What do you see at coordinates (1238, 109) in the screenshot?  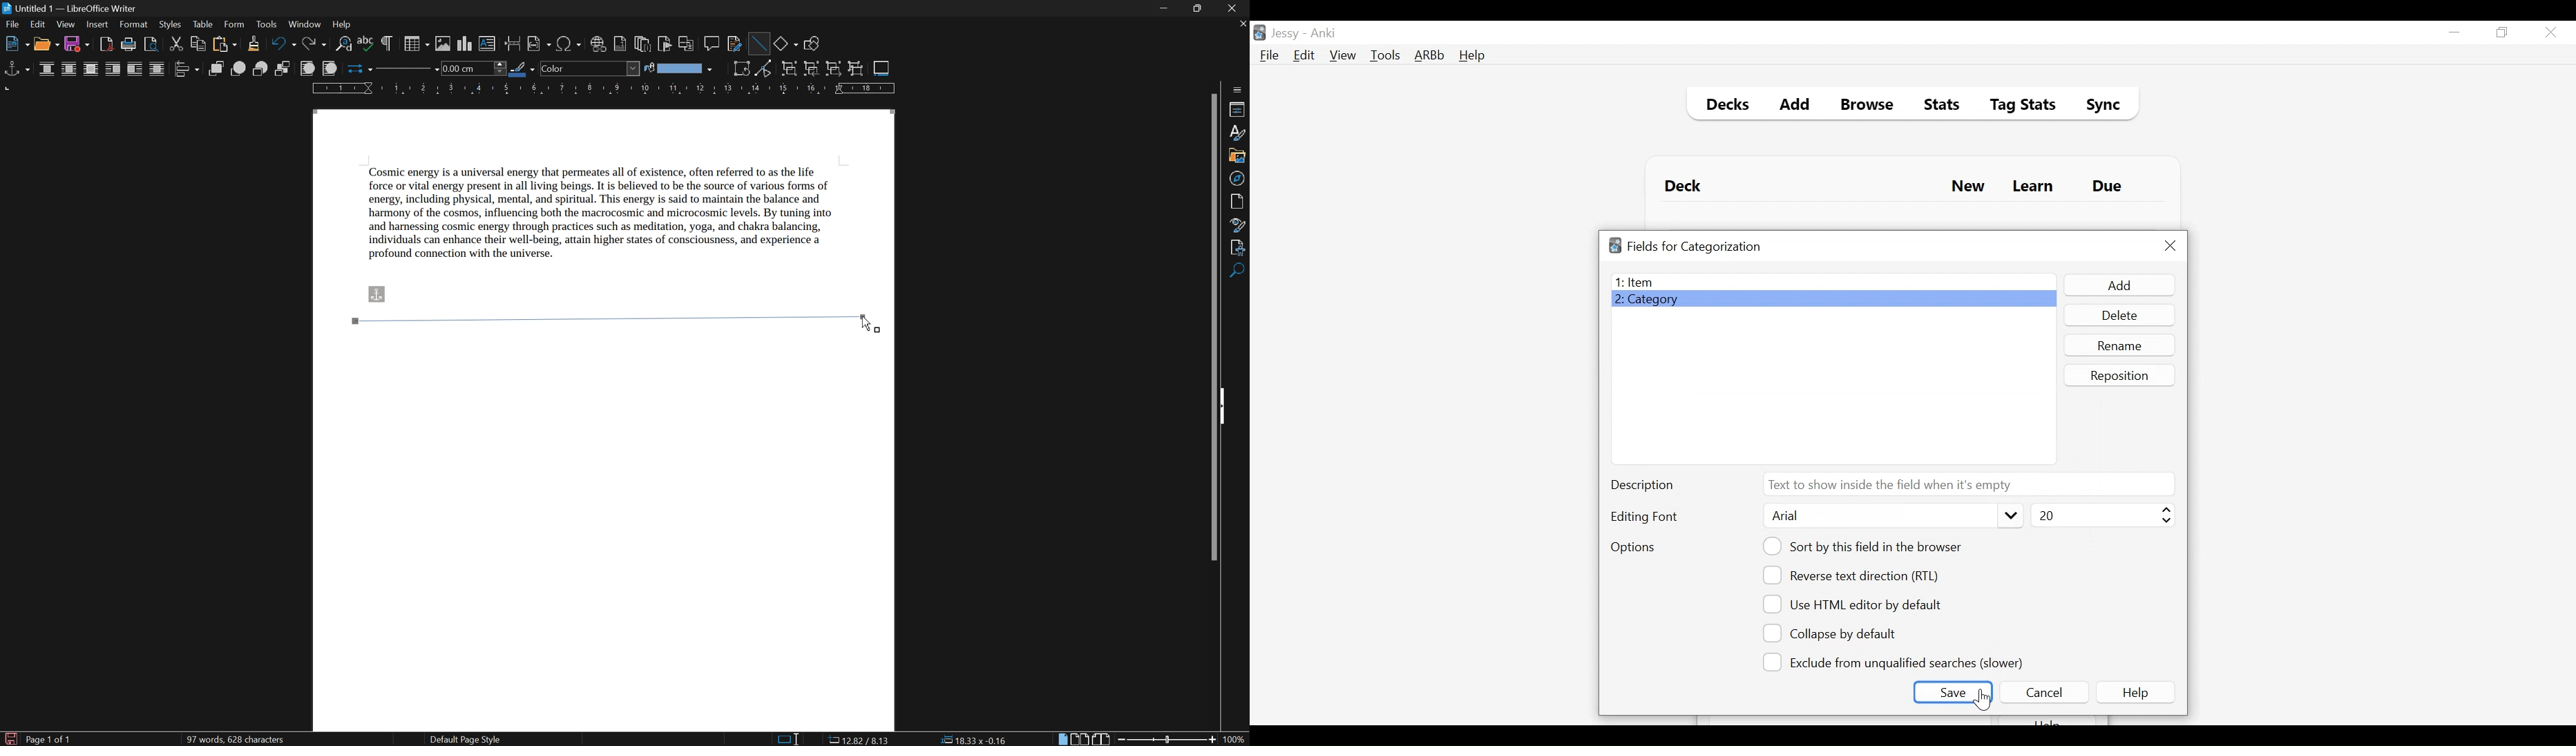 I see `properties` at bounding box center [1238, 109].